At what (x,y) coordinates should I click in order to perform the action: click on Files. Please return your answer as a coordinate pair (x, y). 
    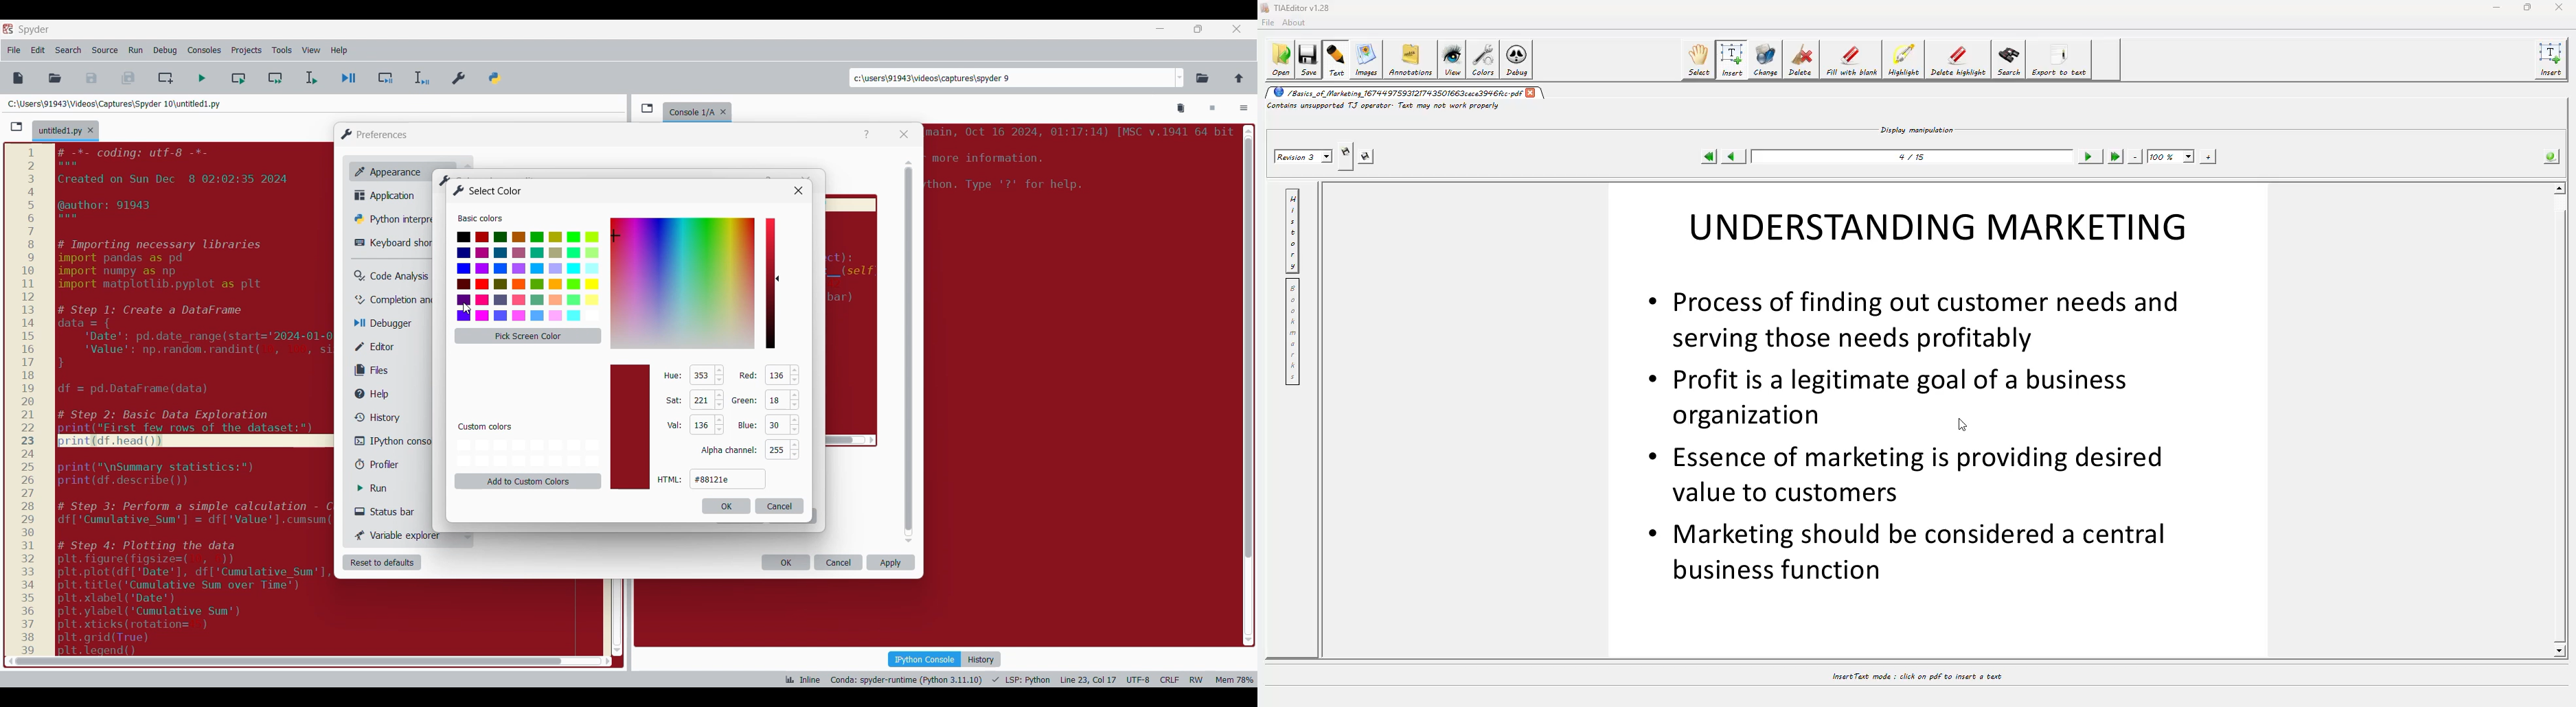
    Looking at the image, I should click on (375, 370).